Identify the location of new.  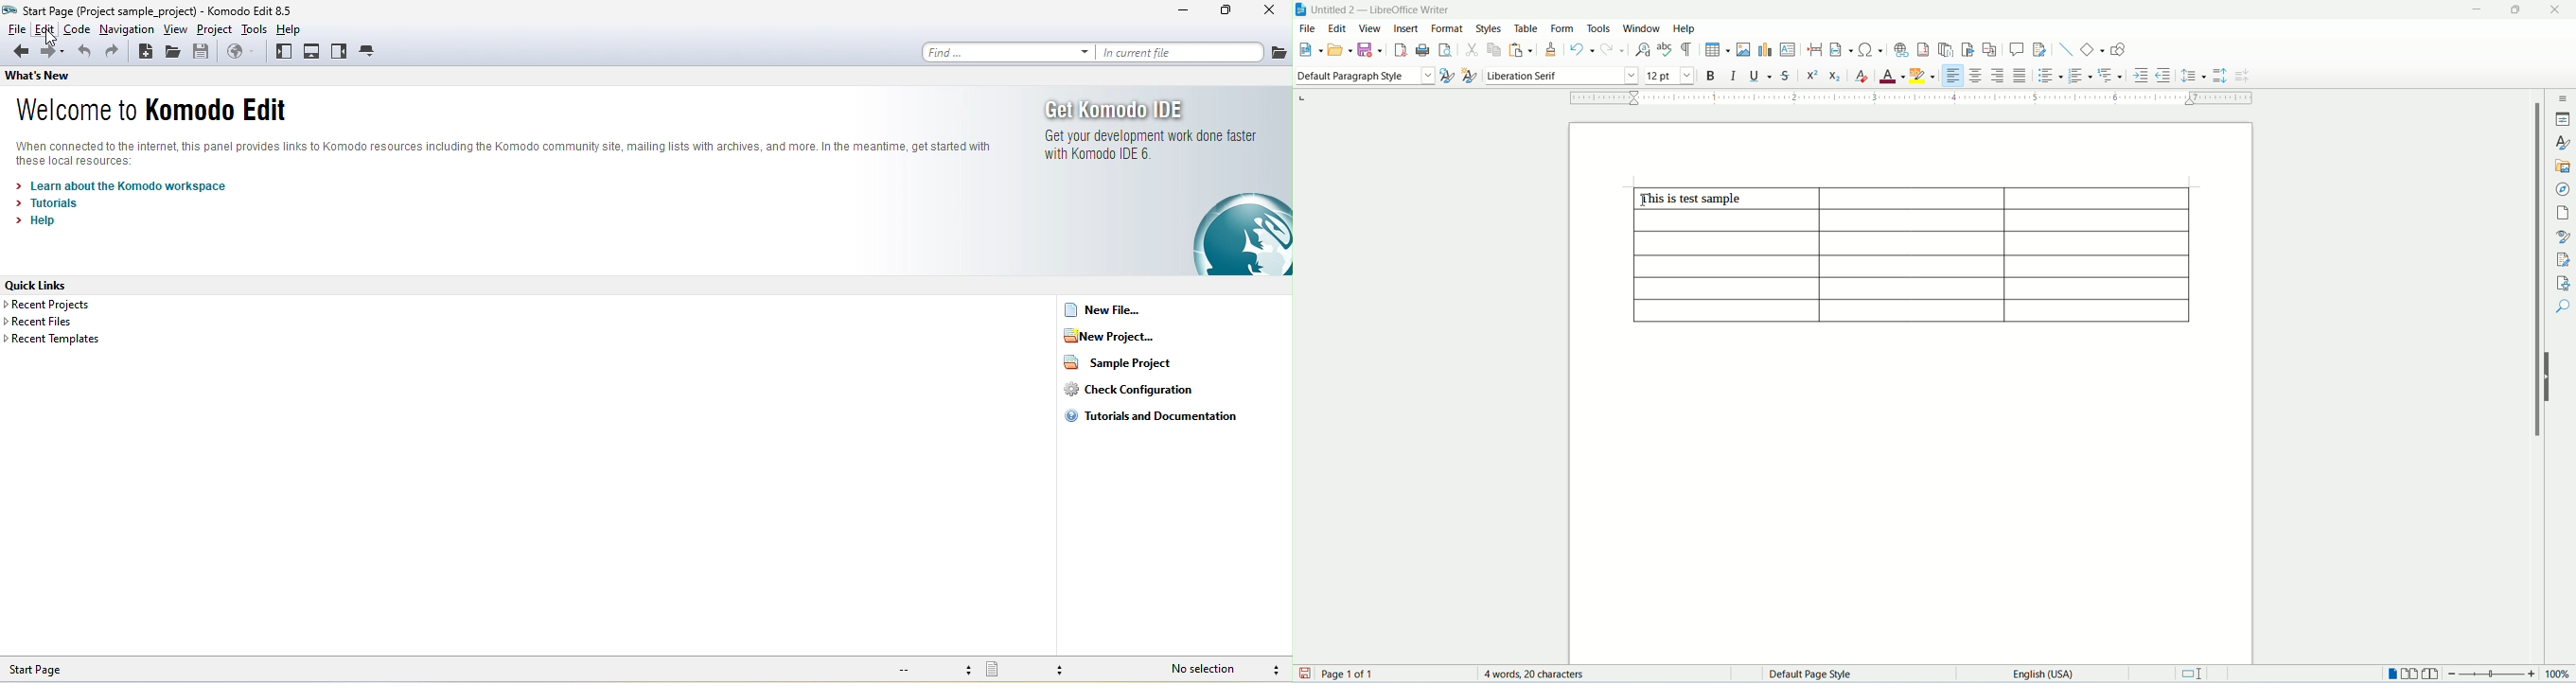
(1309, 48).